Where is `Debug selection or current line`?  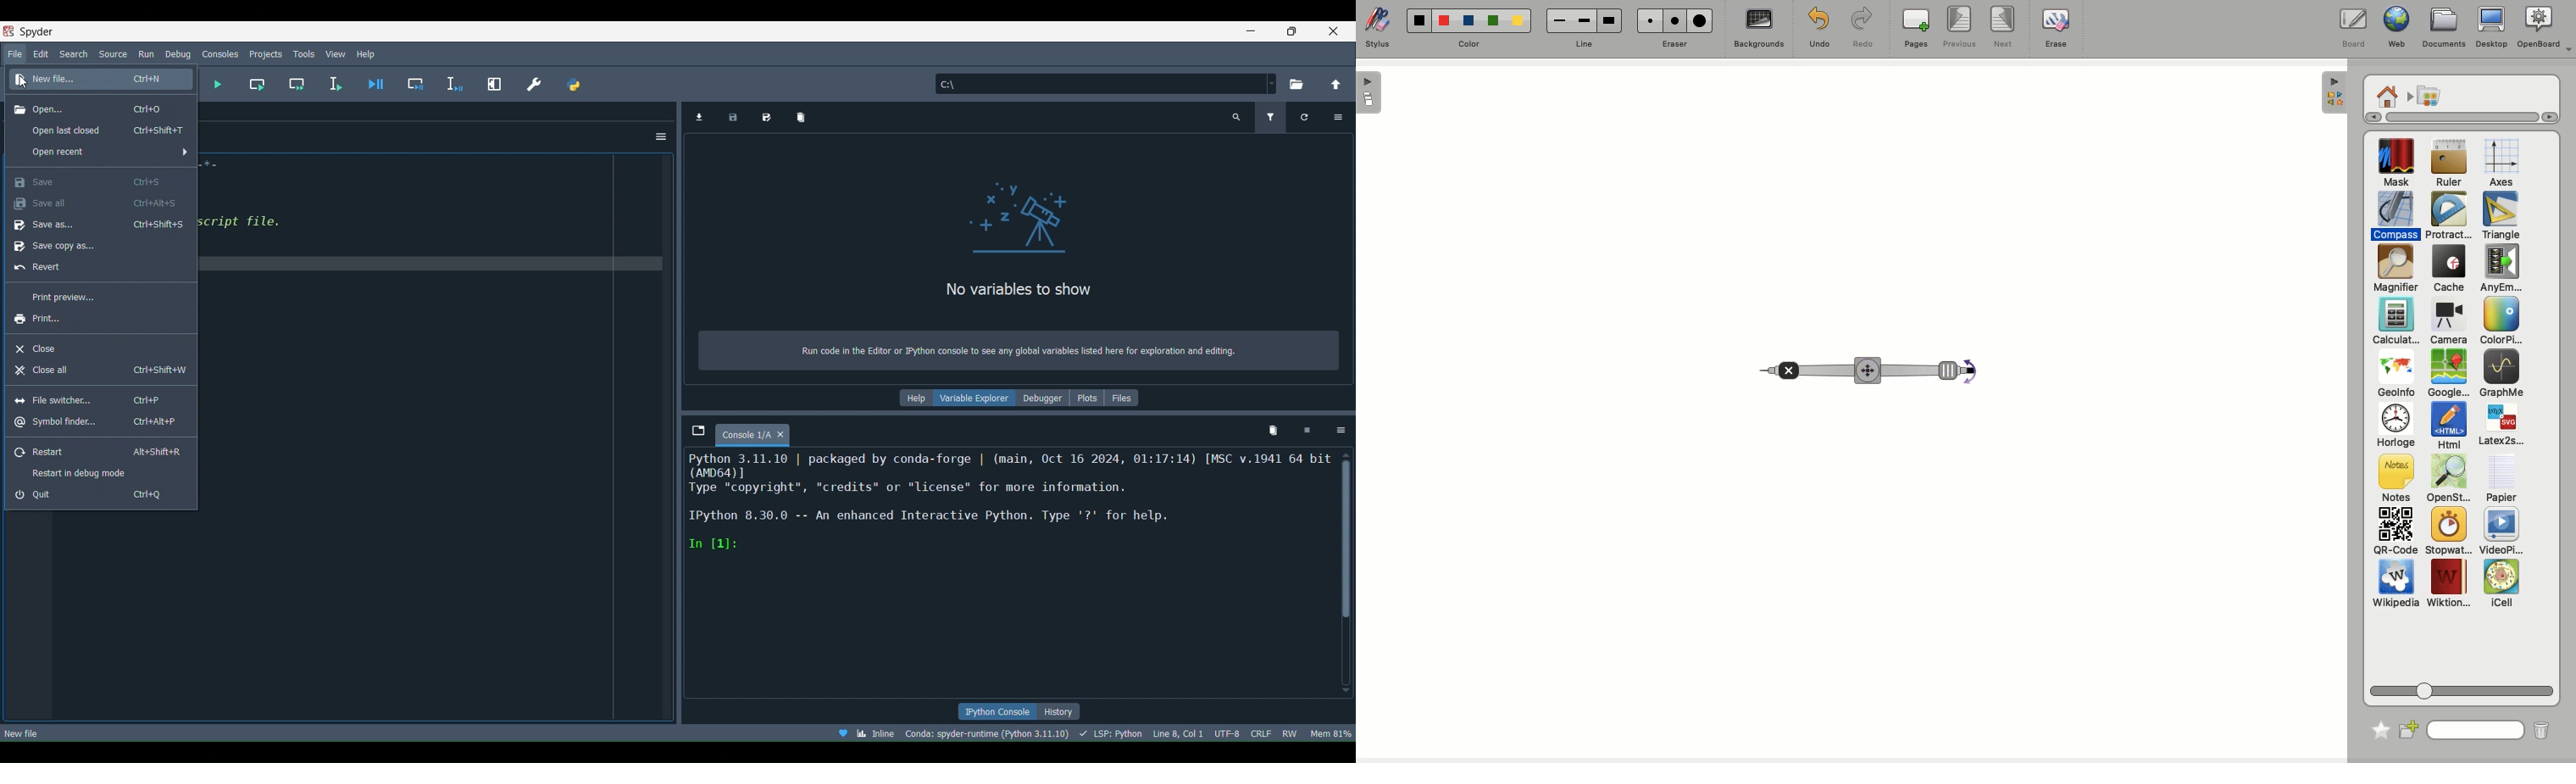
Debug selection or current line is located at coordinates (453, 81).